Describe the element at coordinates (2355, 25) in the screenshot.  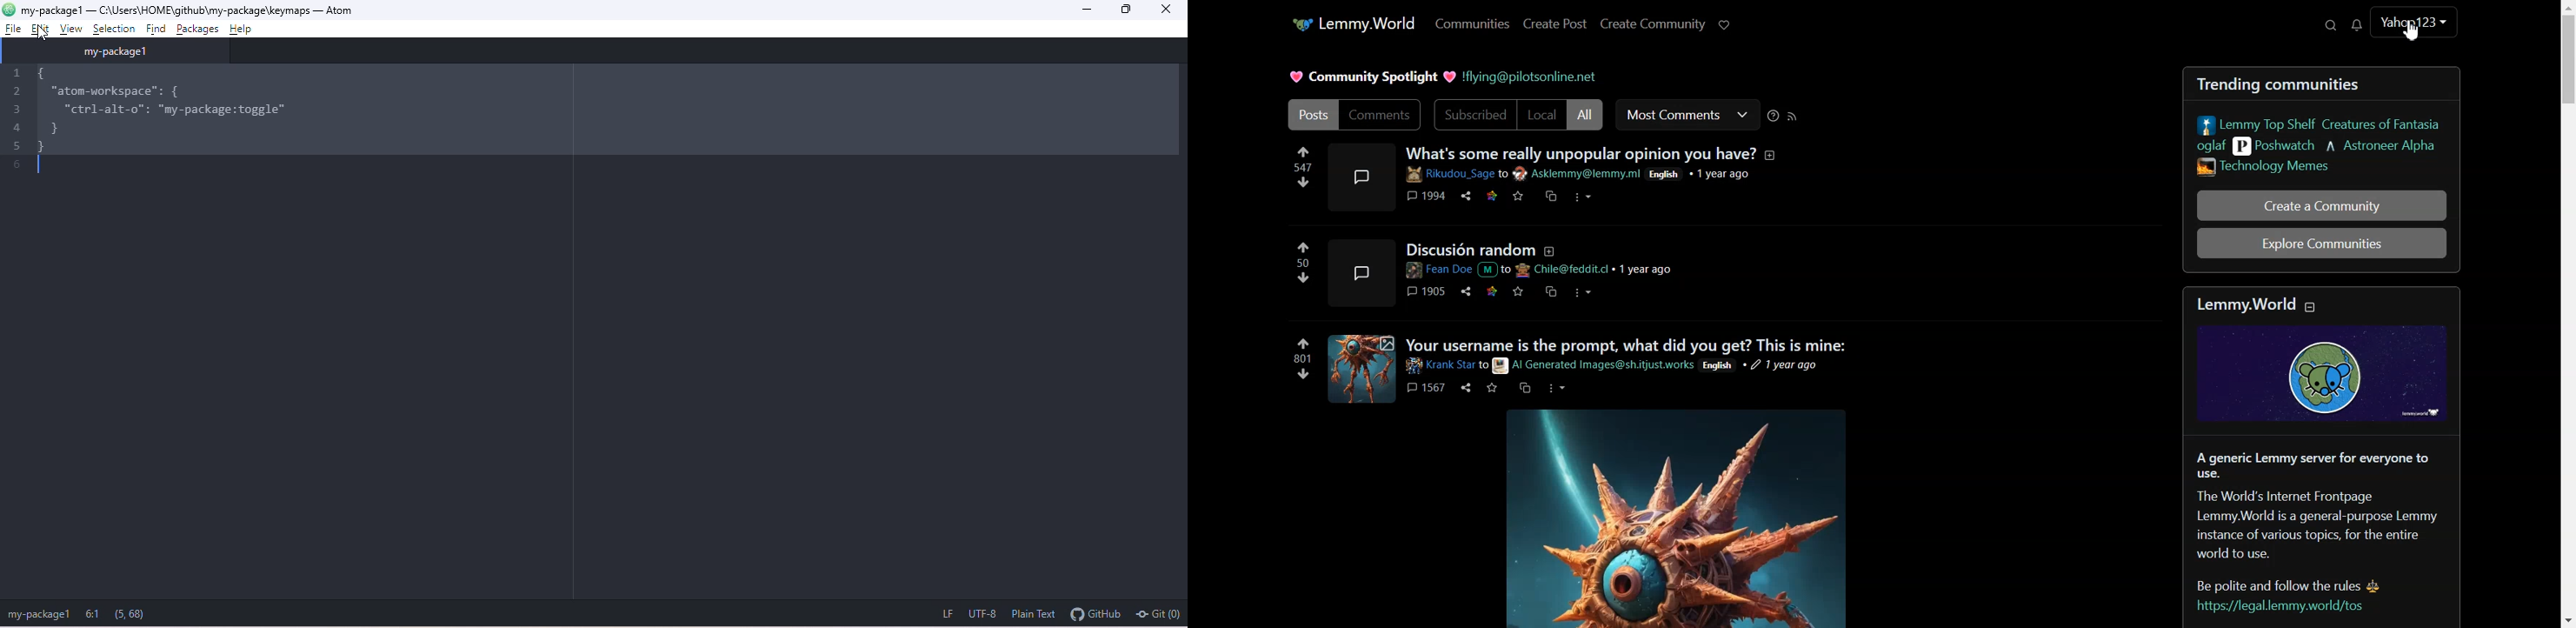
I see `Unread Messages` at that location.